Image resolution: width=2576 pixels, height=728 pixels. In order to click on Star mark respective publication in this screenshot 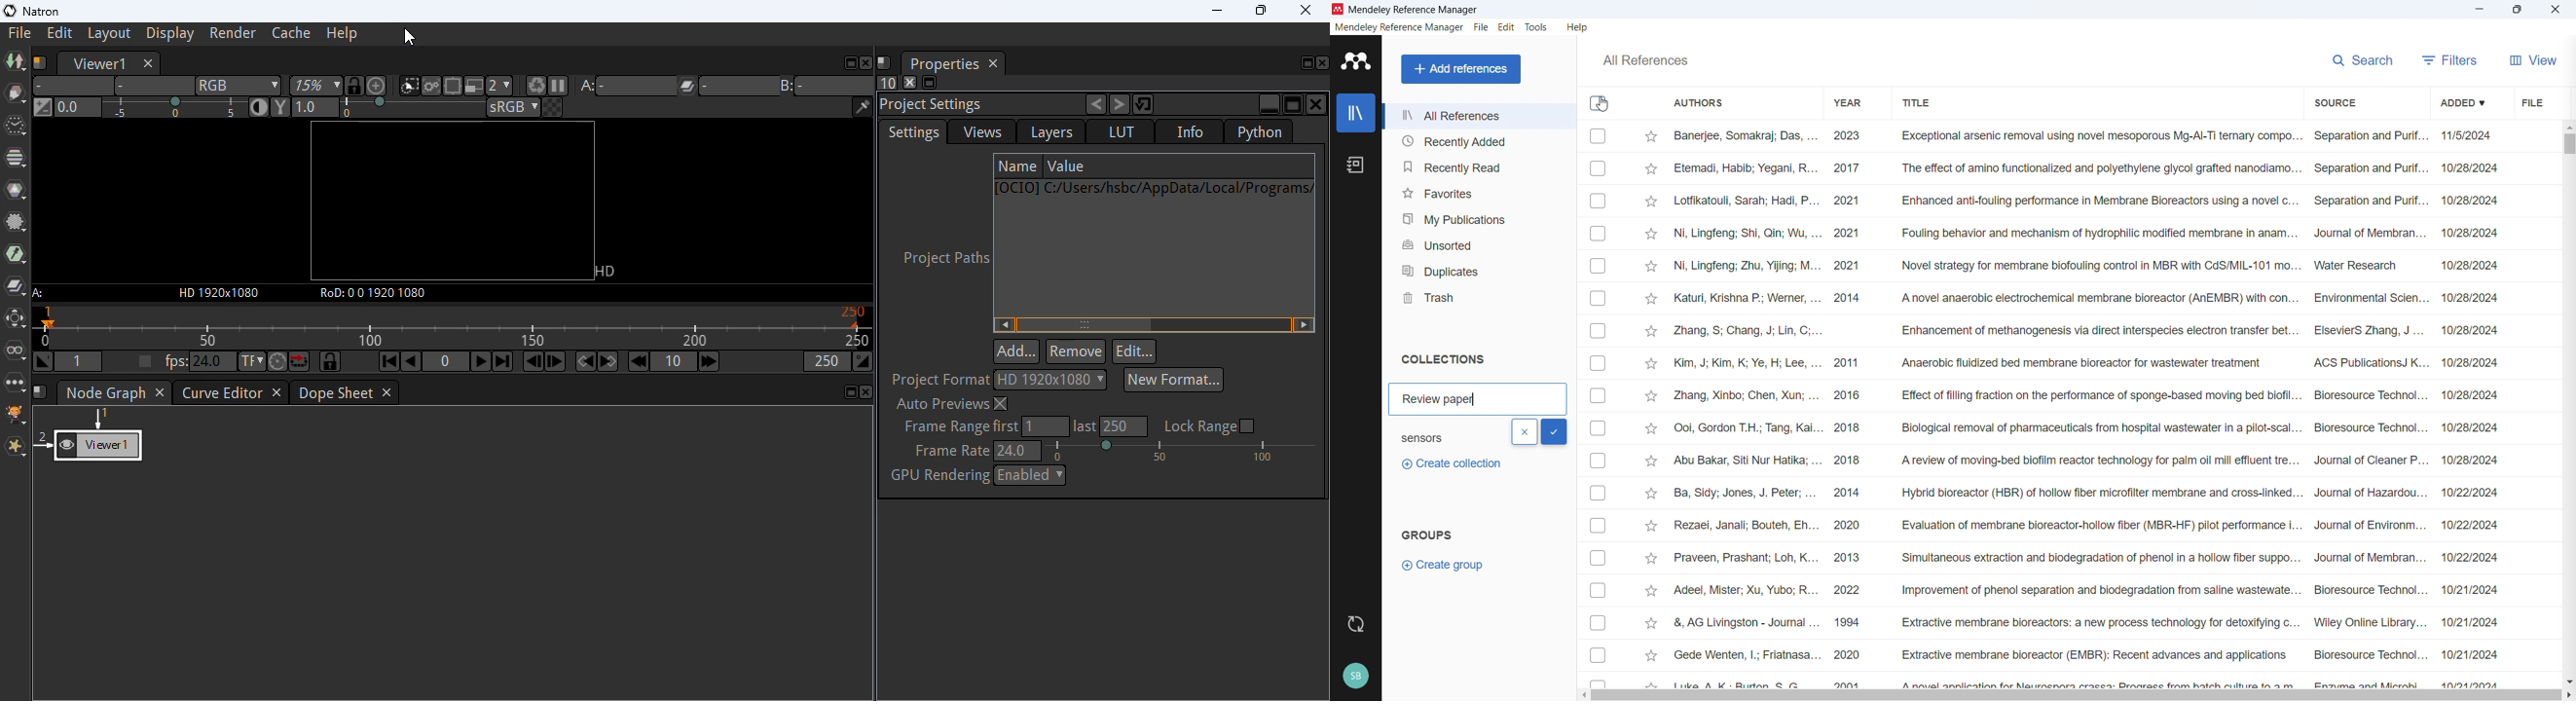, I will do `click(1652, 137)`.